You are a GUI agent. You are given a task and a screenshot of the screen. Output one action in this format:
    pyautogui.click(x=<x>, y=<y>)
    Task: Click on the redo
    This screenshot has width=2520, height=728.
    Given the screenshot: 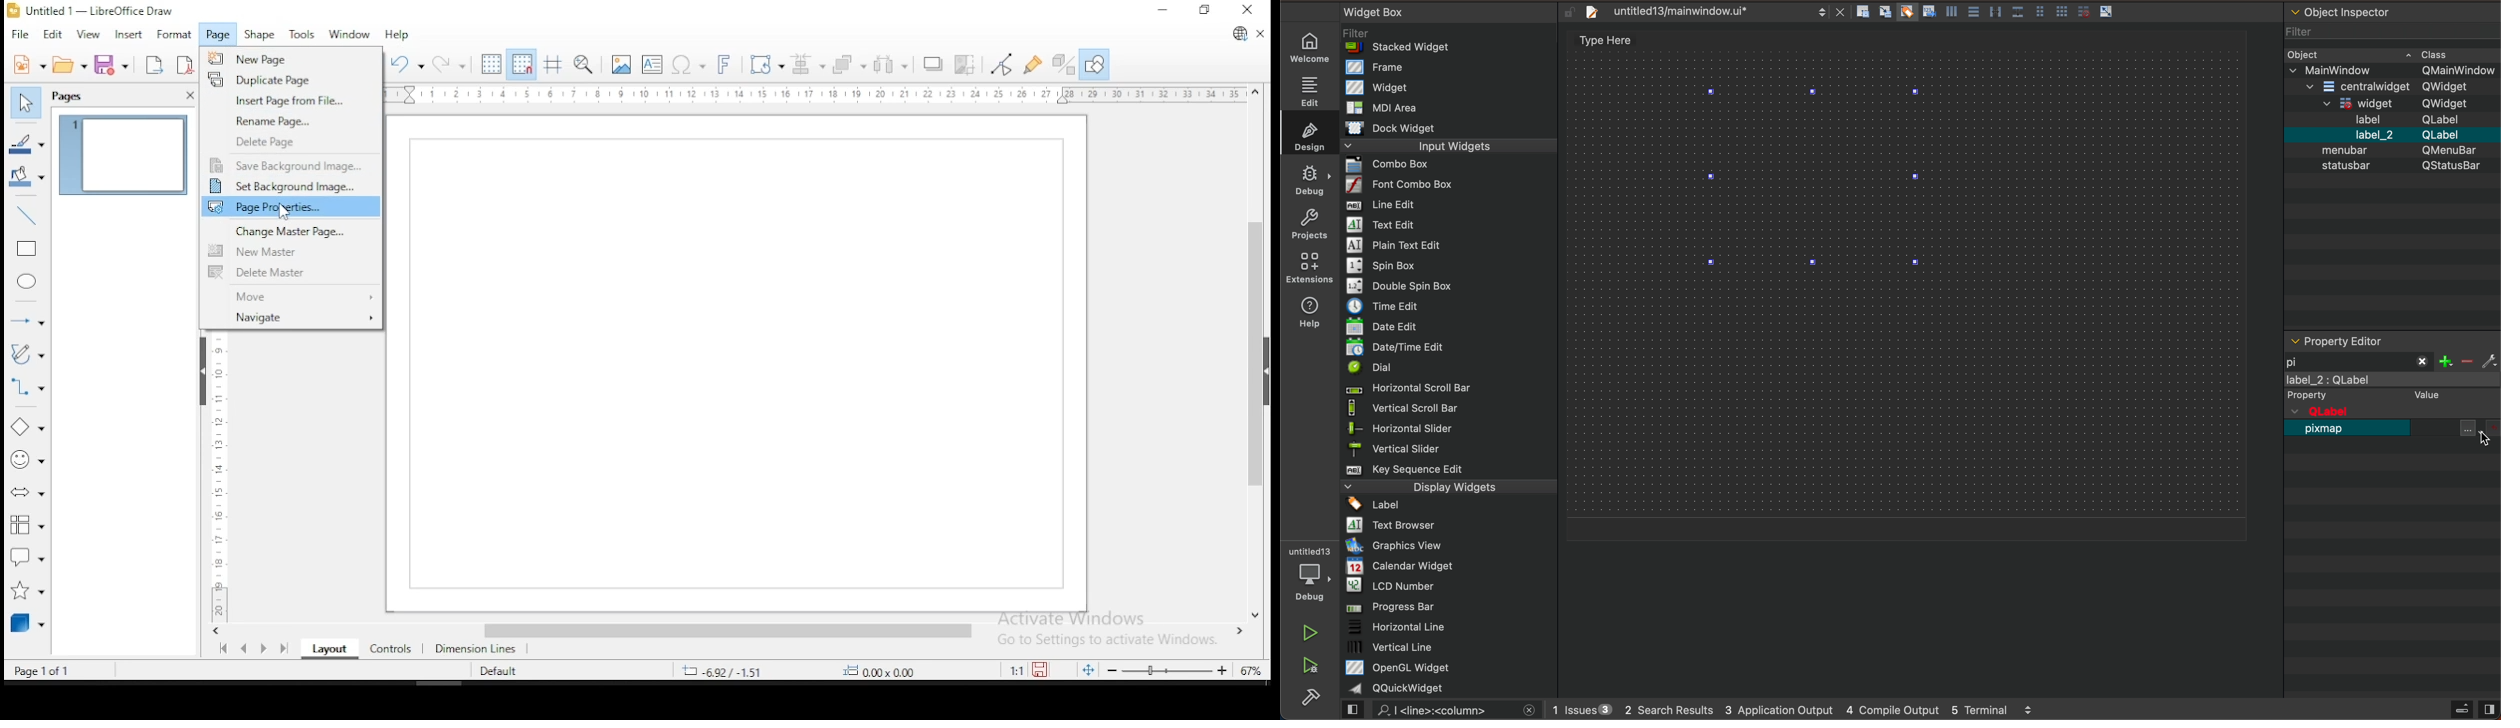 What is the action you would take?
    pyautogui.click(x=449, y=64)
    